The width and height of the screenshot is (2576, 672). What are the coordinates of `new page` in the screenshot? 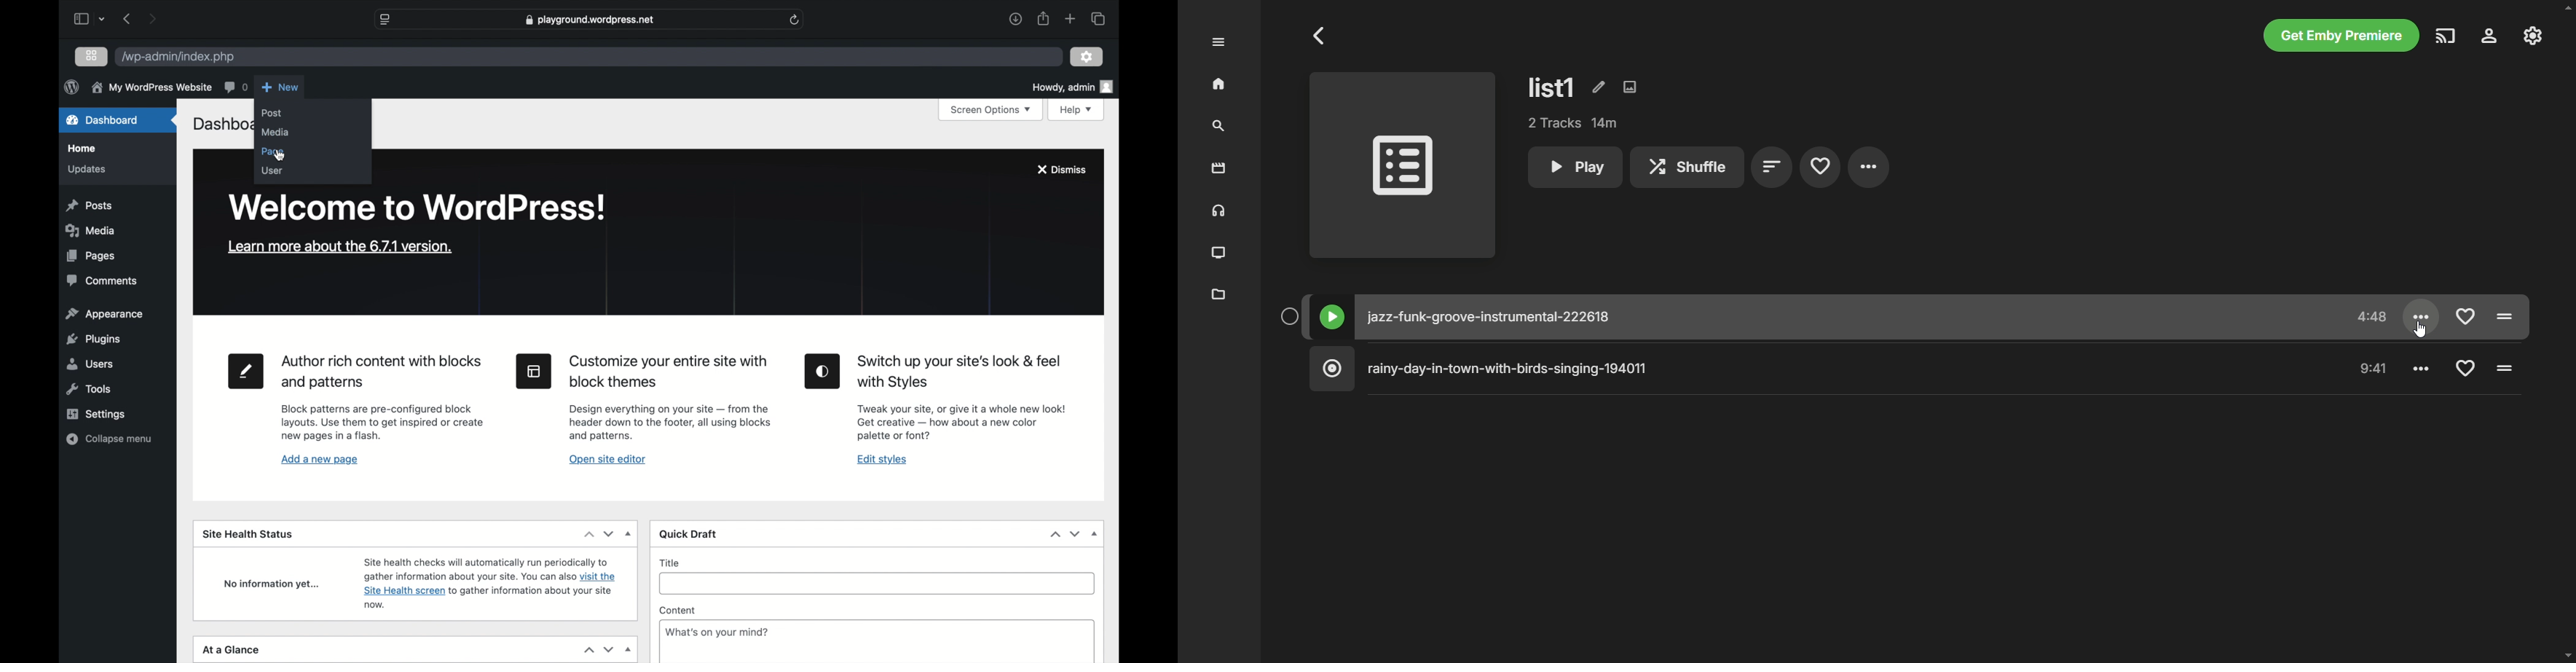 It's located at (246, 372).